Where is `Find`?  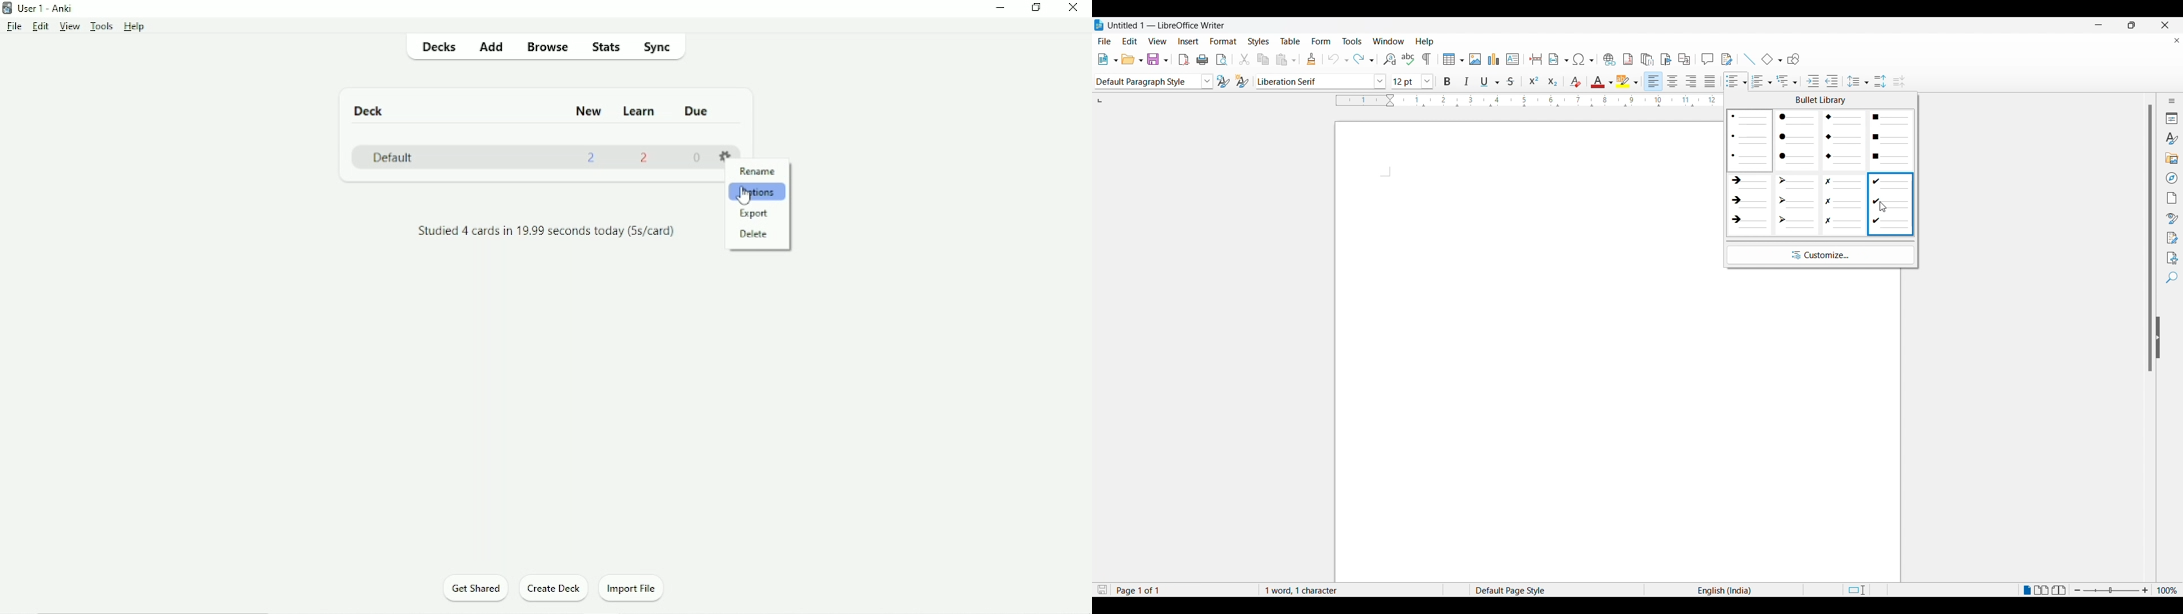 Find is located at coordinates (2170, 280).